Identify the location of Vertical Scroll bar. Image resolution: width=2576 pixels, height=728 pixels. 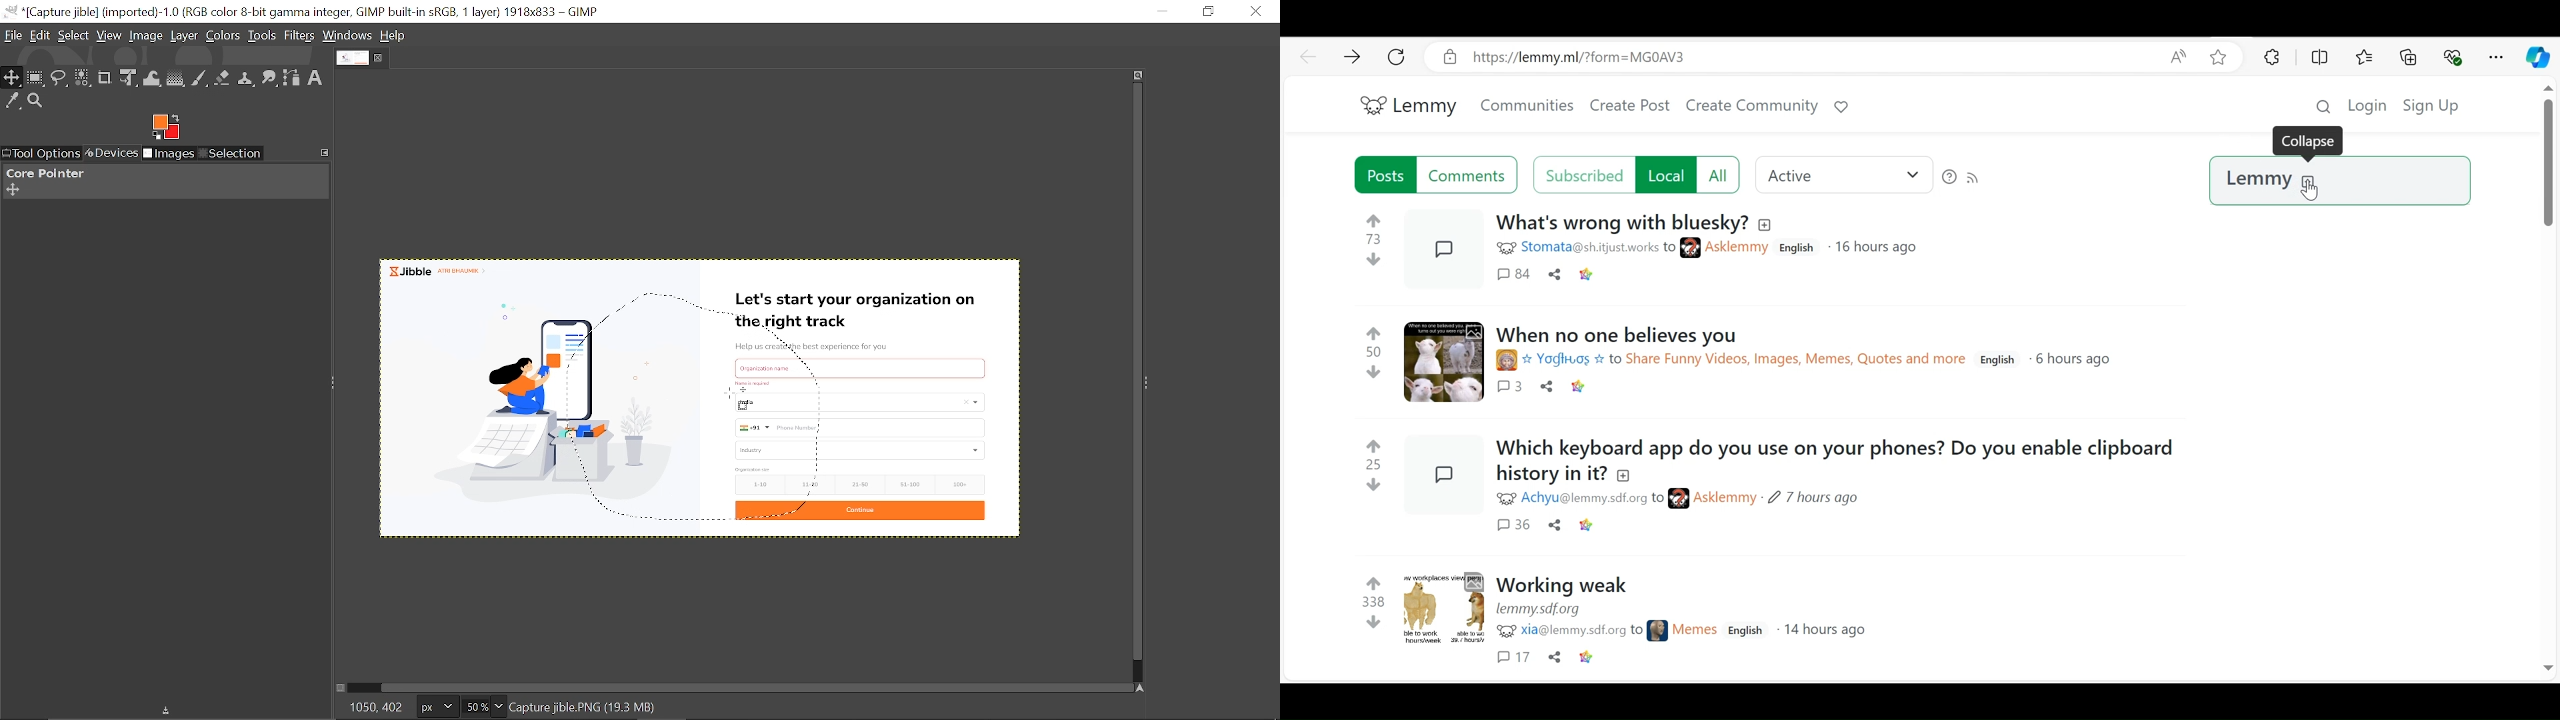
(2547, 162).